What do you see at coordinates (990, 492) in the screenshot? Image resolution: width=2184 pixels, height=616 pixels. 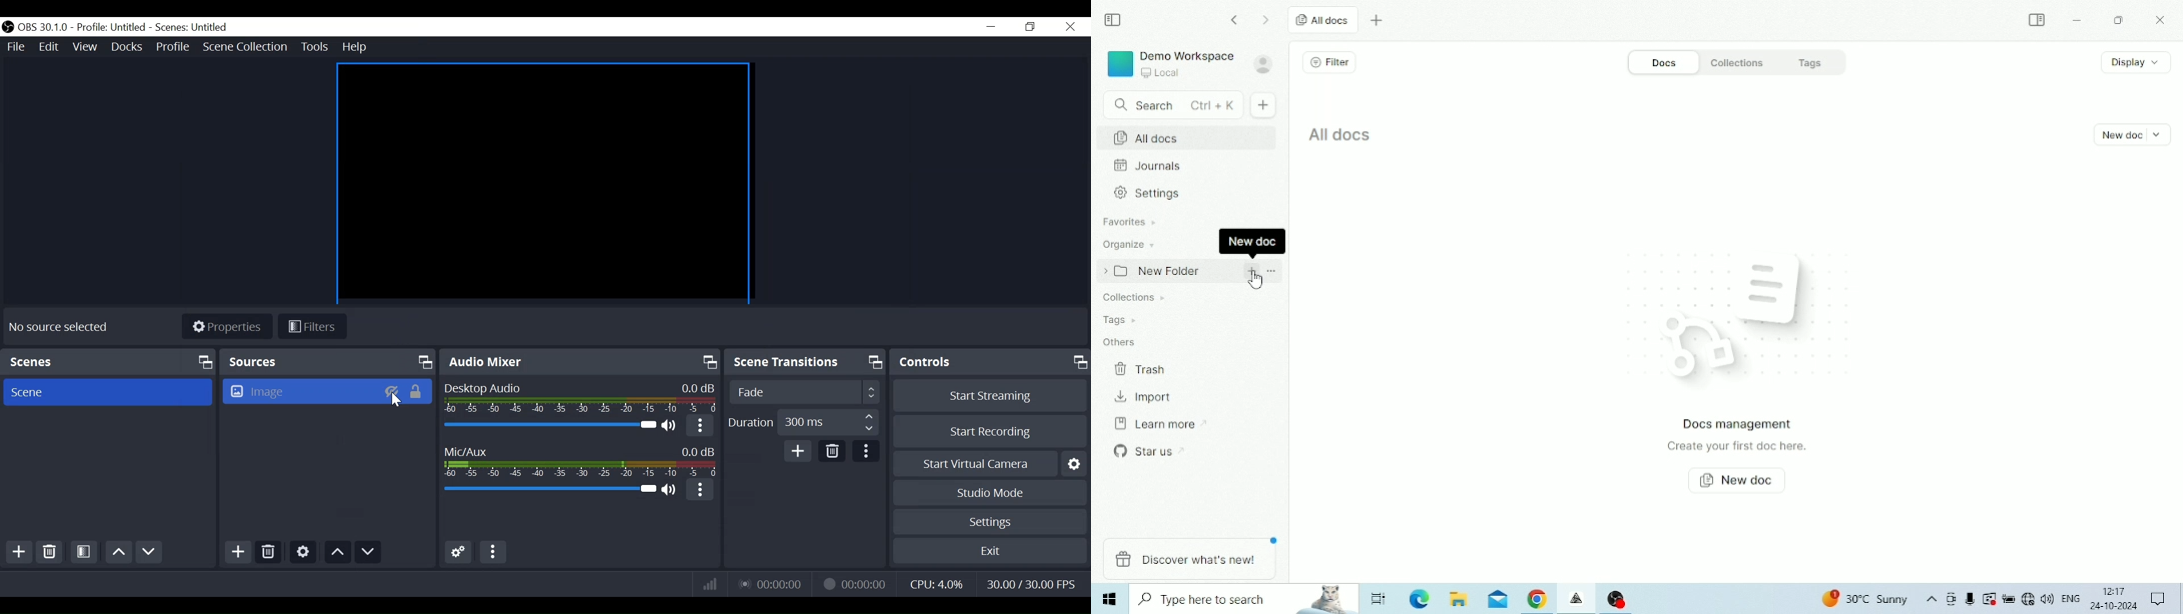 I see `Studio Mode` at bounding box center [990, 492].